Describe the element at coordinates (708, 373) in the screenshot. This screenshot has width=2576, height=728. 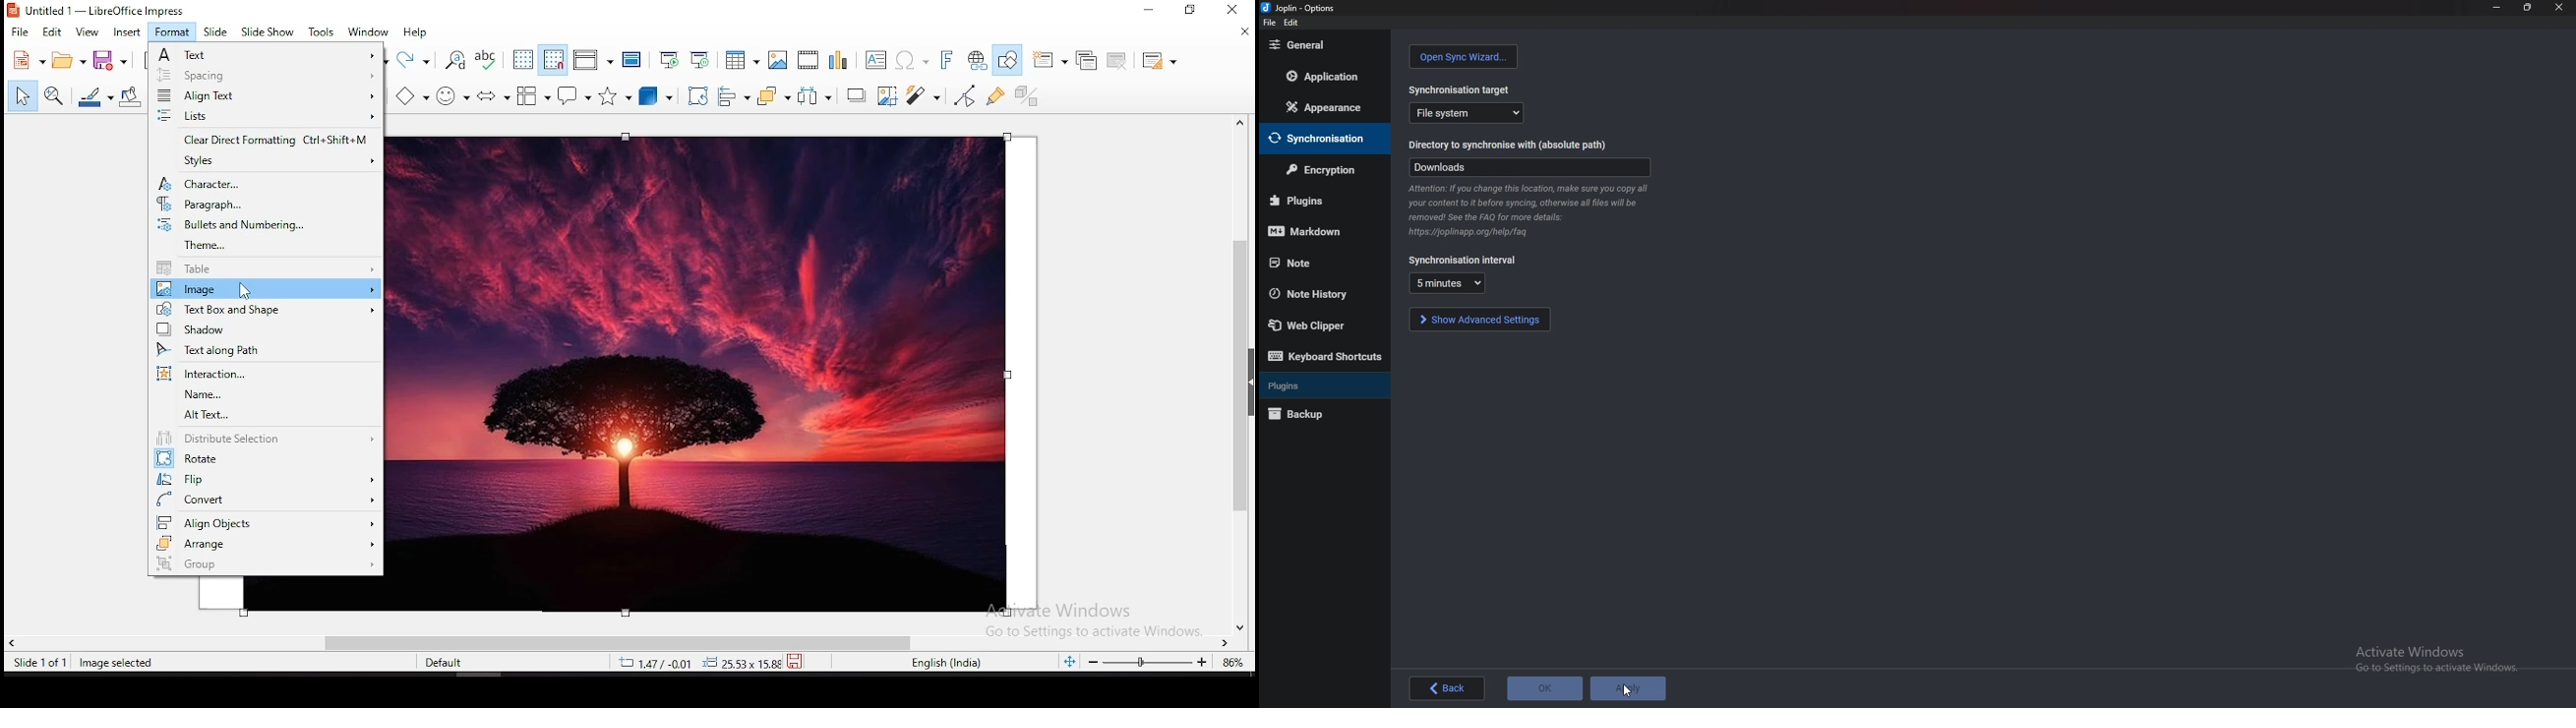
I see `image` at that location.